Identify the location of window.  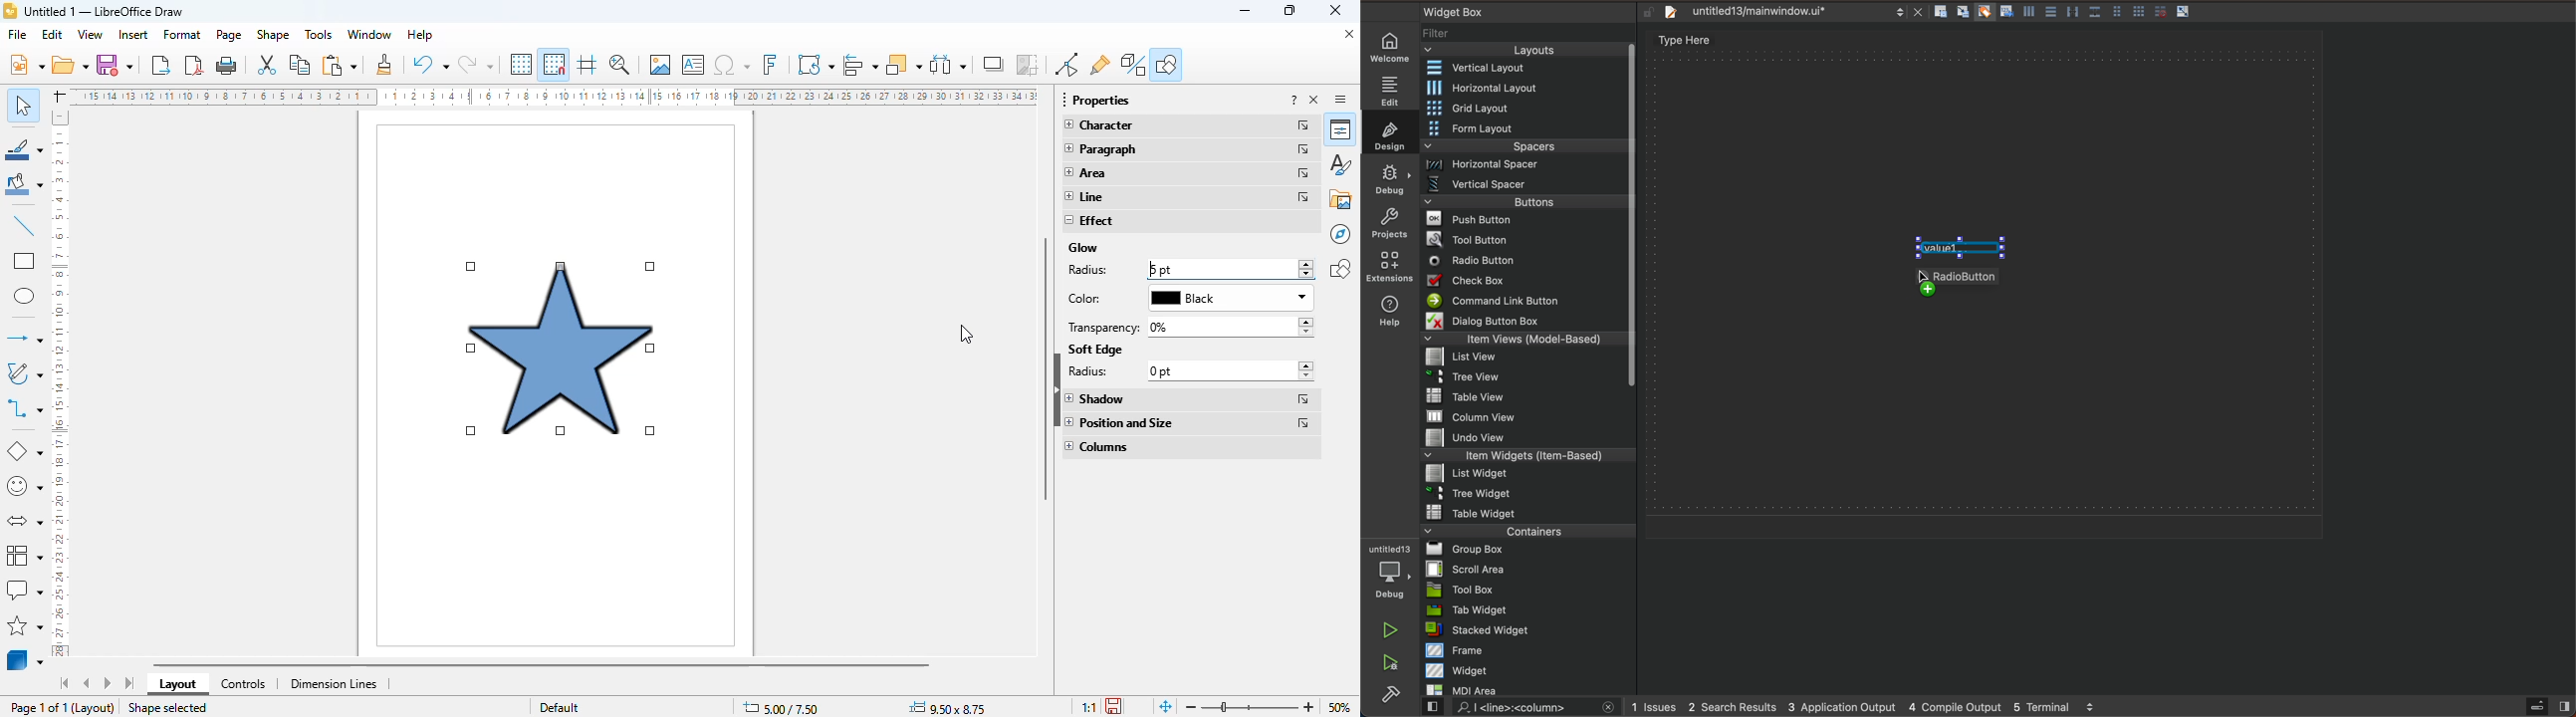
(369, 34).